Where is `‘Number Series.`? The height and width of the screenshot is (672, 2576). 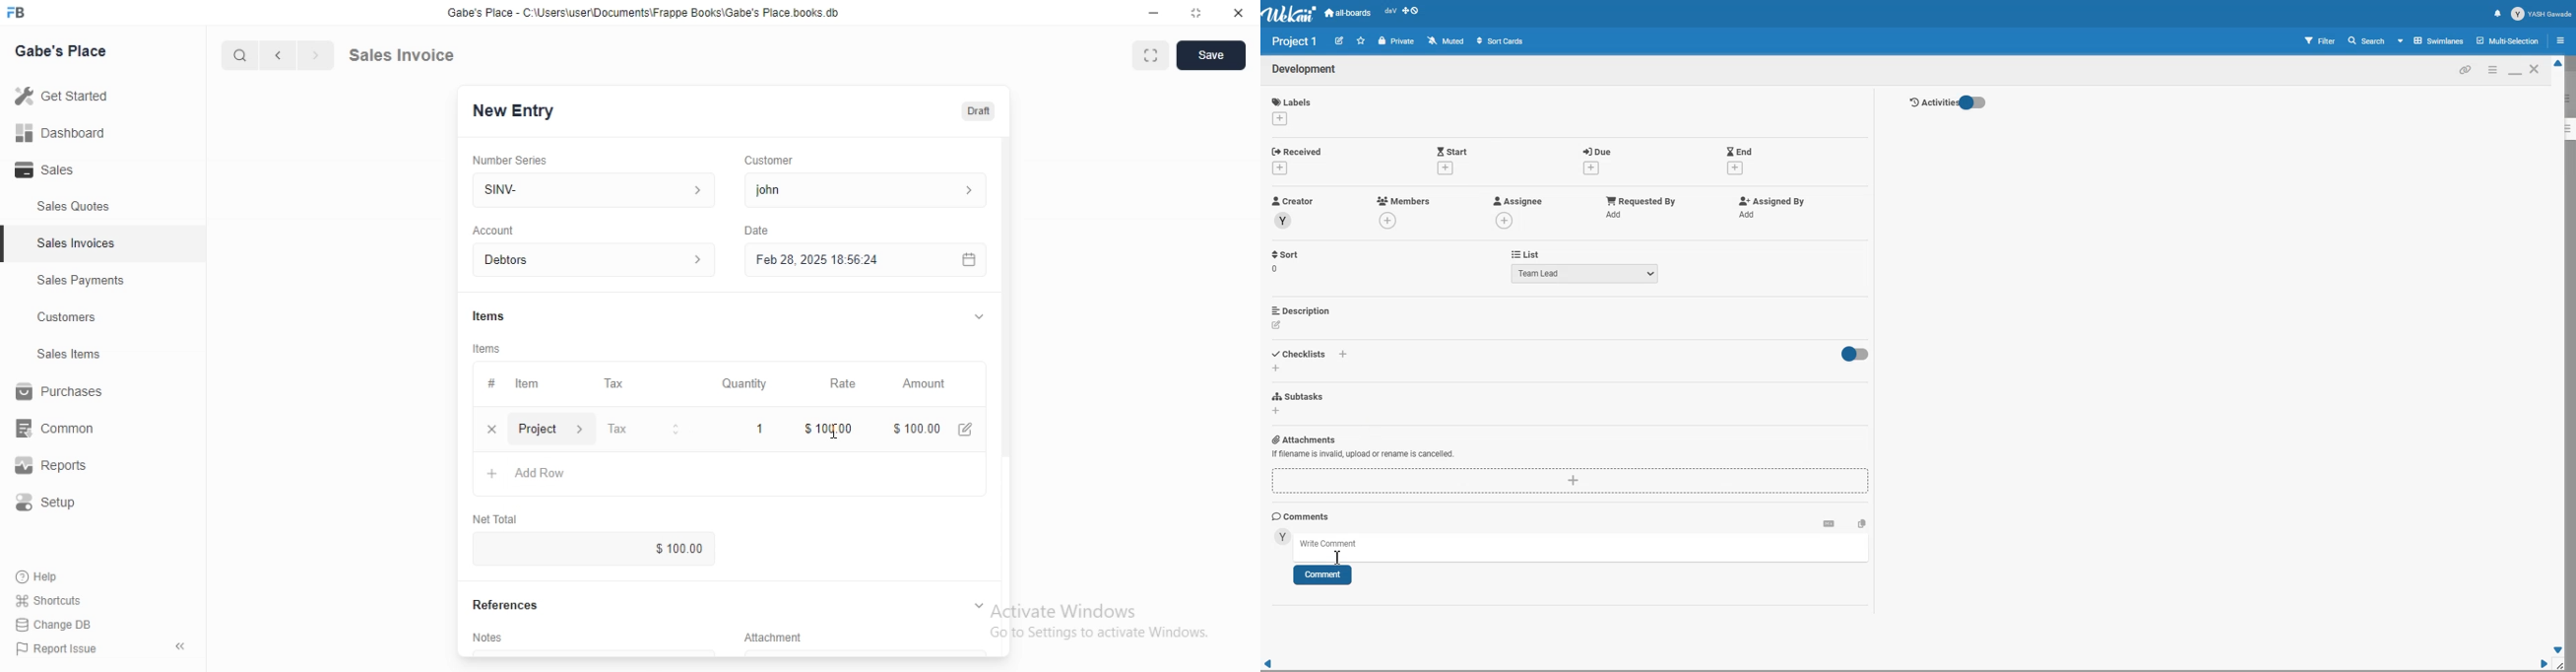 ‘Number Series. is located at coordinates (512, 159).